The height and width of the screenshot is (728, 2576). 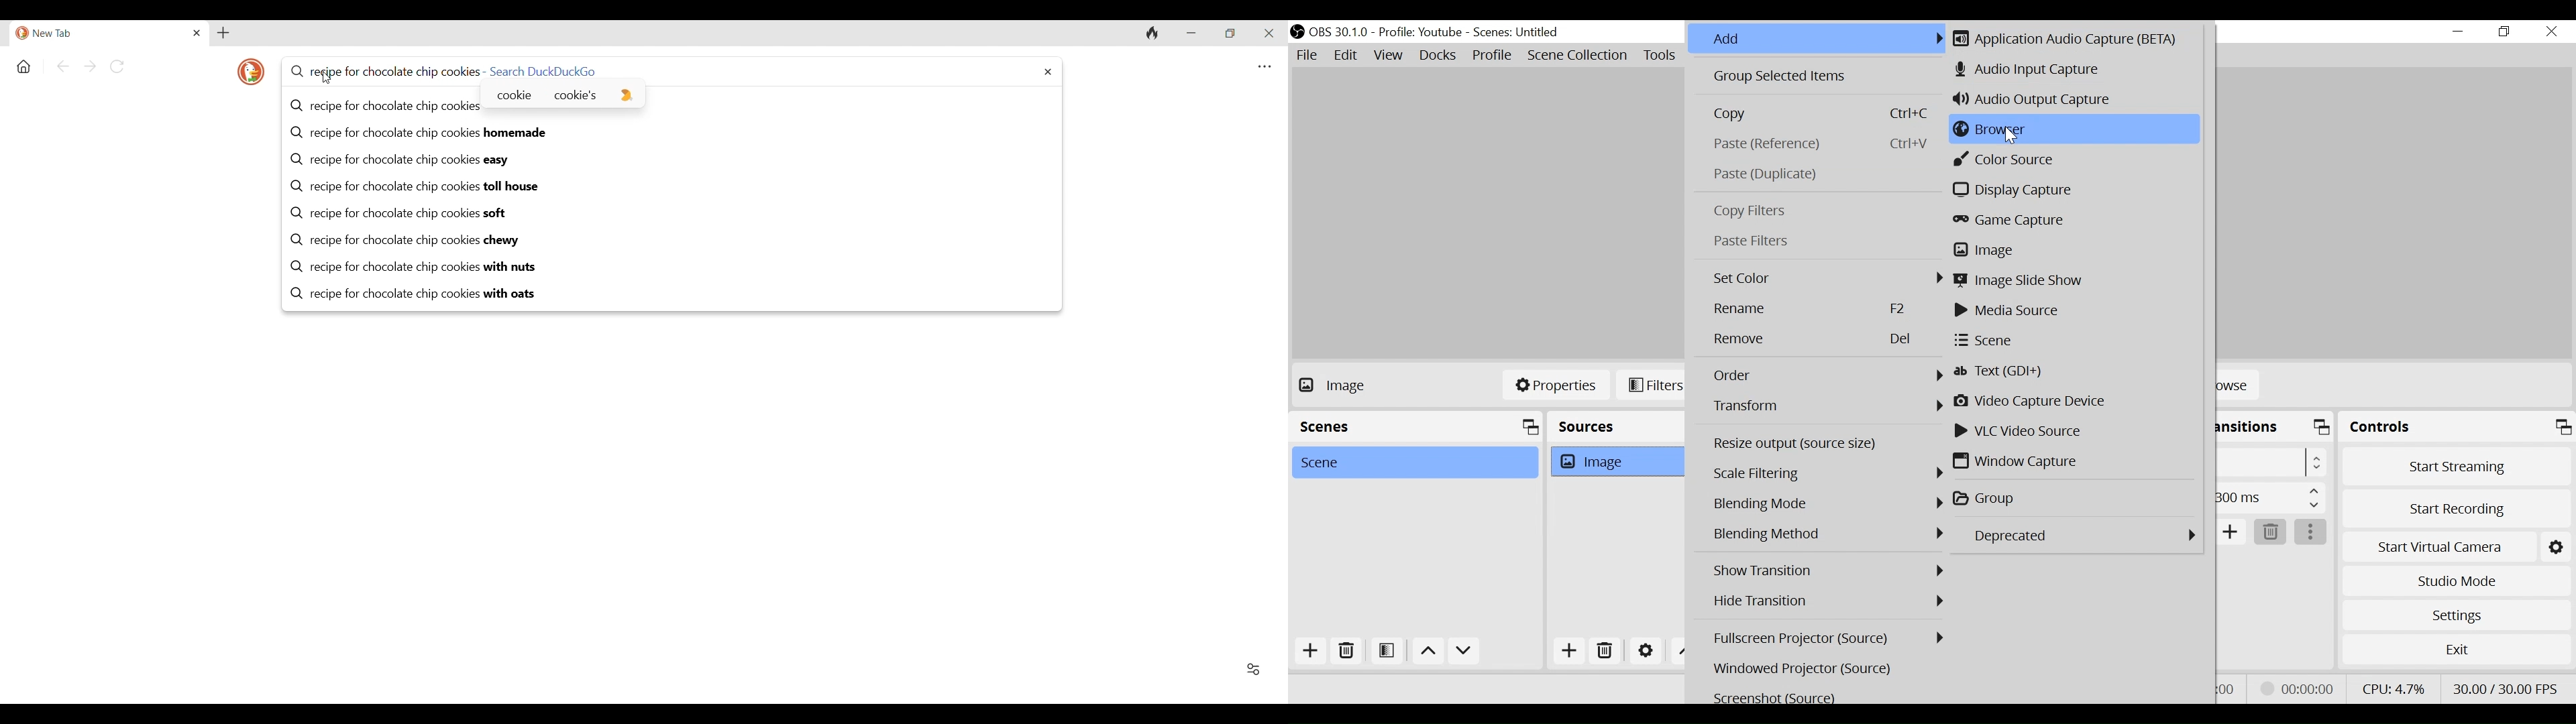 What do you see at coordinates (2229, 532) in the screenshot?
I see `Add` at bounding box center [2229, 532].